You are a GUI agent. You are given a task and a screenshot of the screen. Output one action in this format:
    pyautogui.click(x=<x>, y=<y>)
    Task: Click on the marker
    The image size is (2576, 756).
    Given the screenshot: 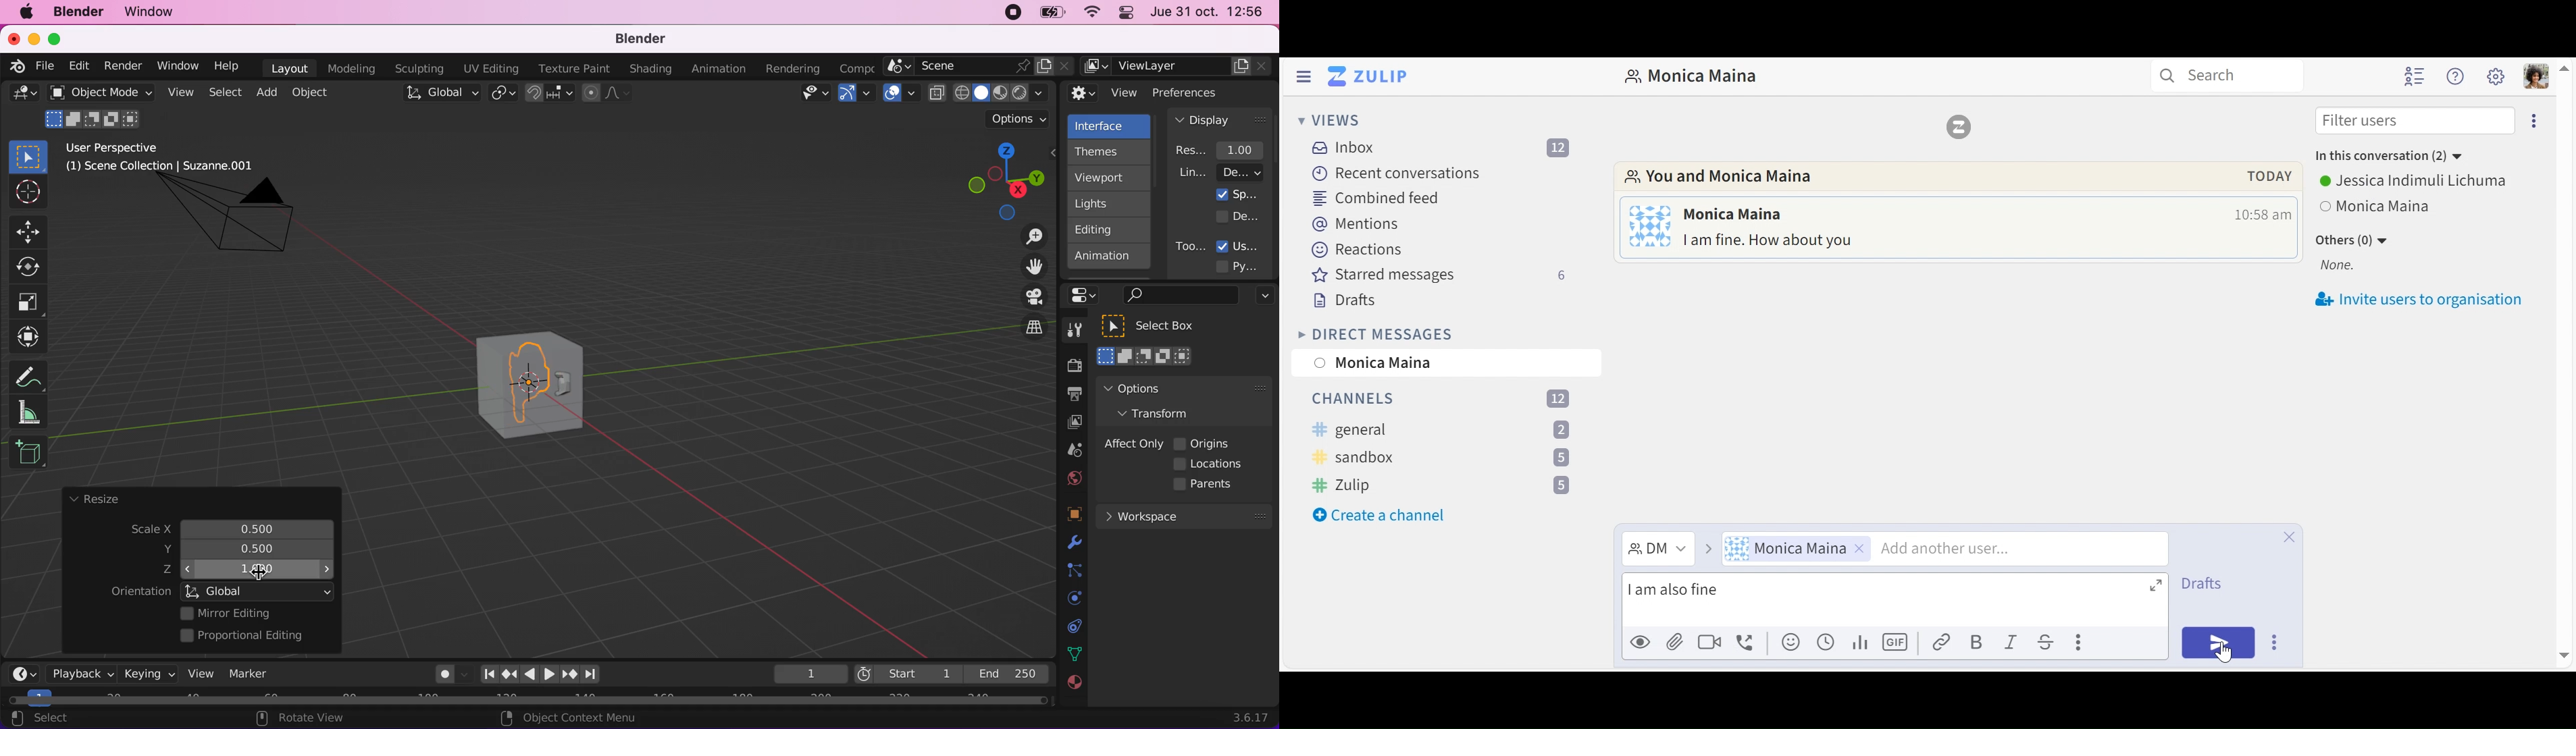 What is the action you would take?
    pyautogui.click(x=249, y=674)
    